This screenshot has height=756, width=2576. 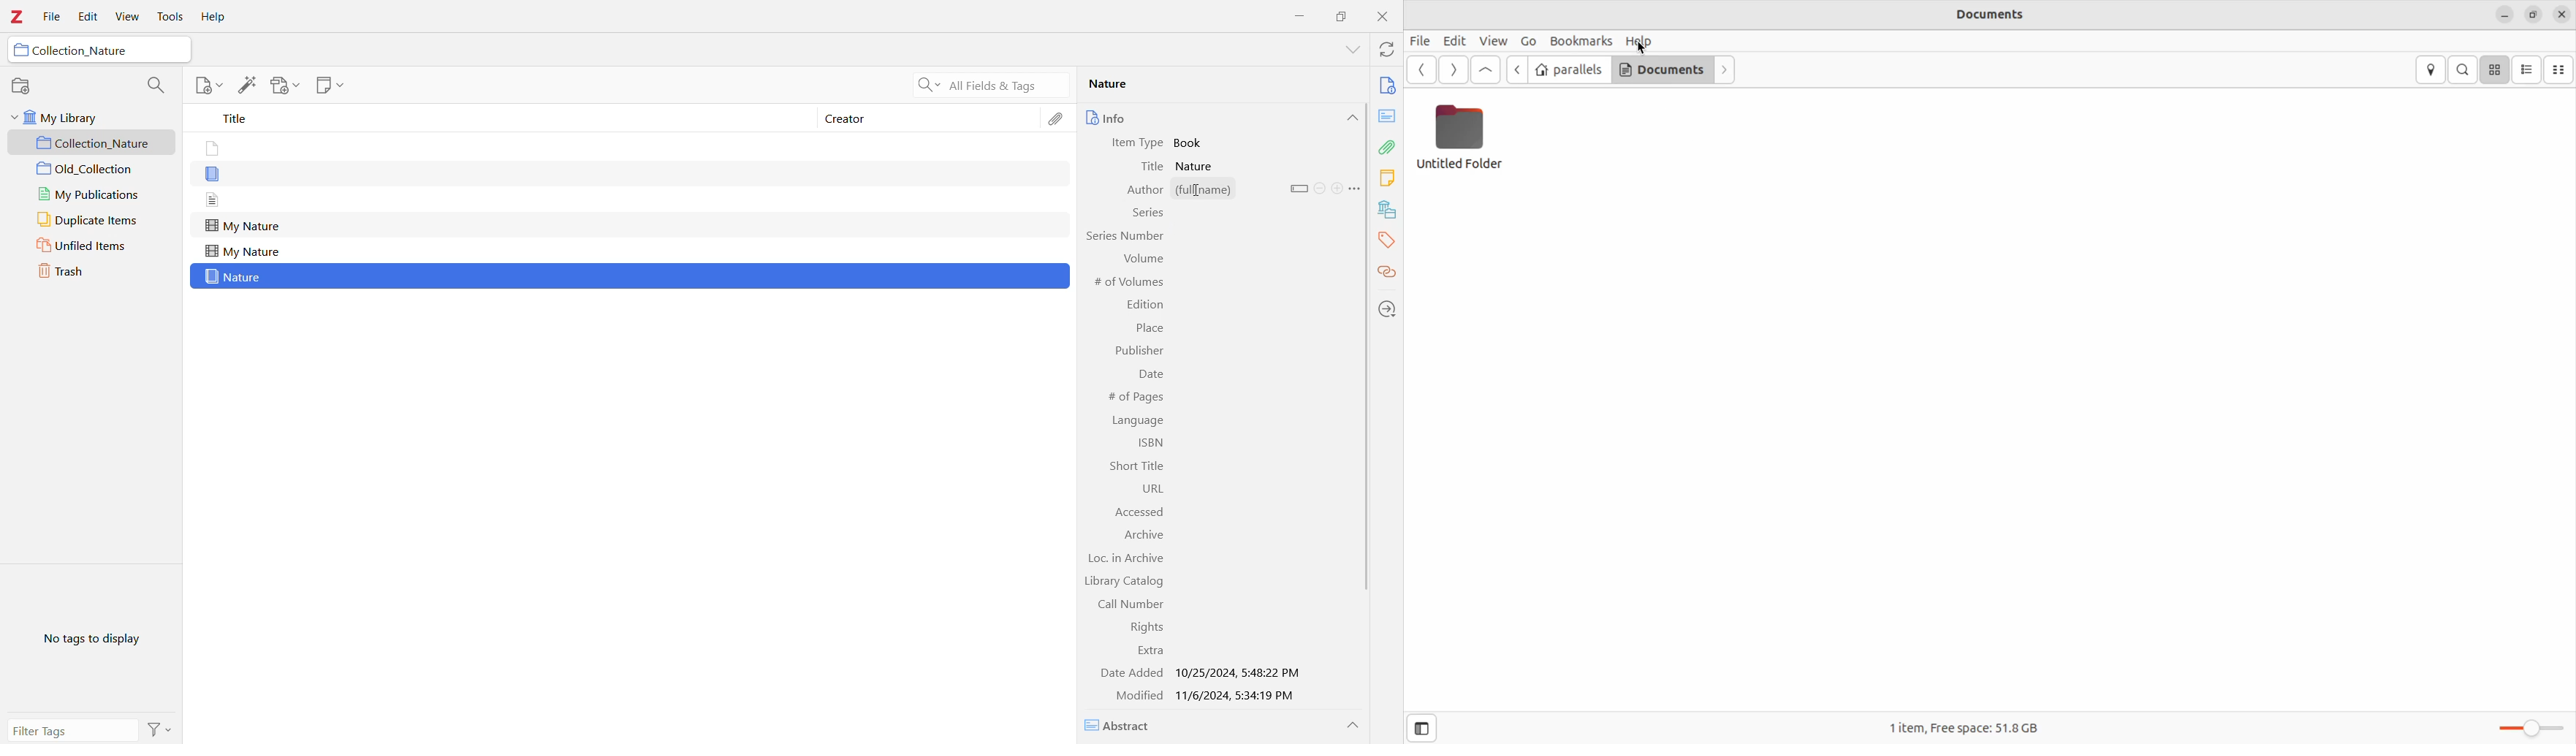 What do you see at coordinates (94, 143) in the screenshot?
I see `Collection_Nature` at bounding box center [94, 143].